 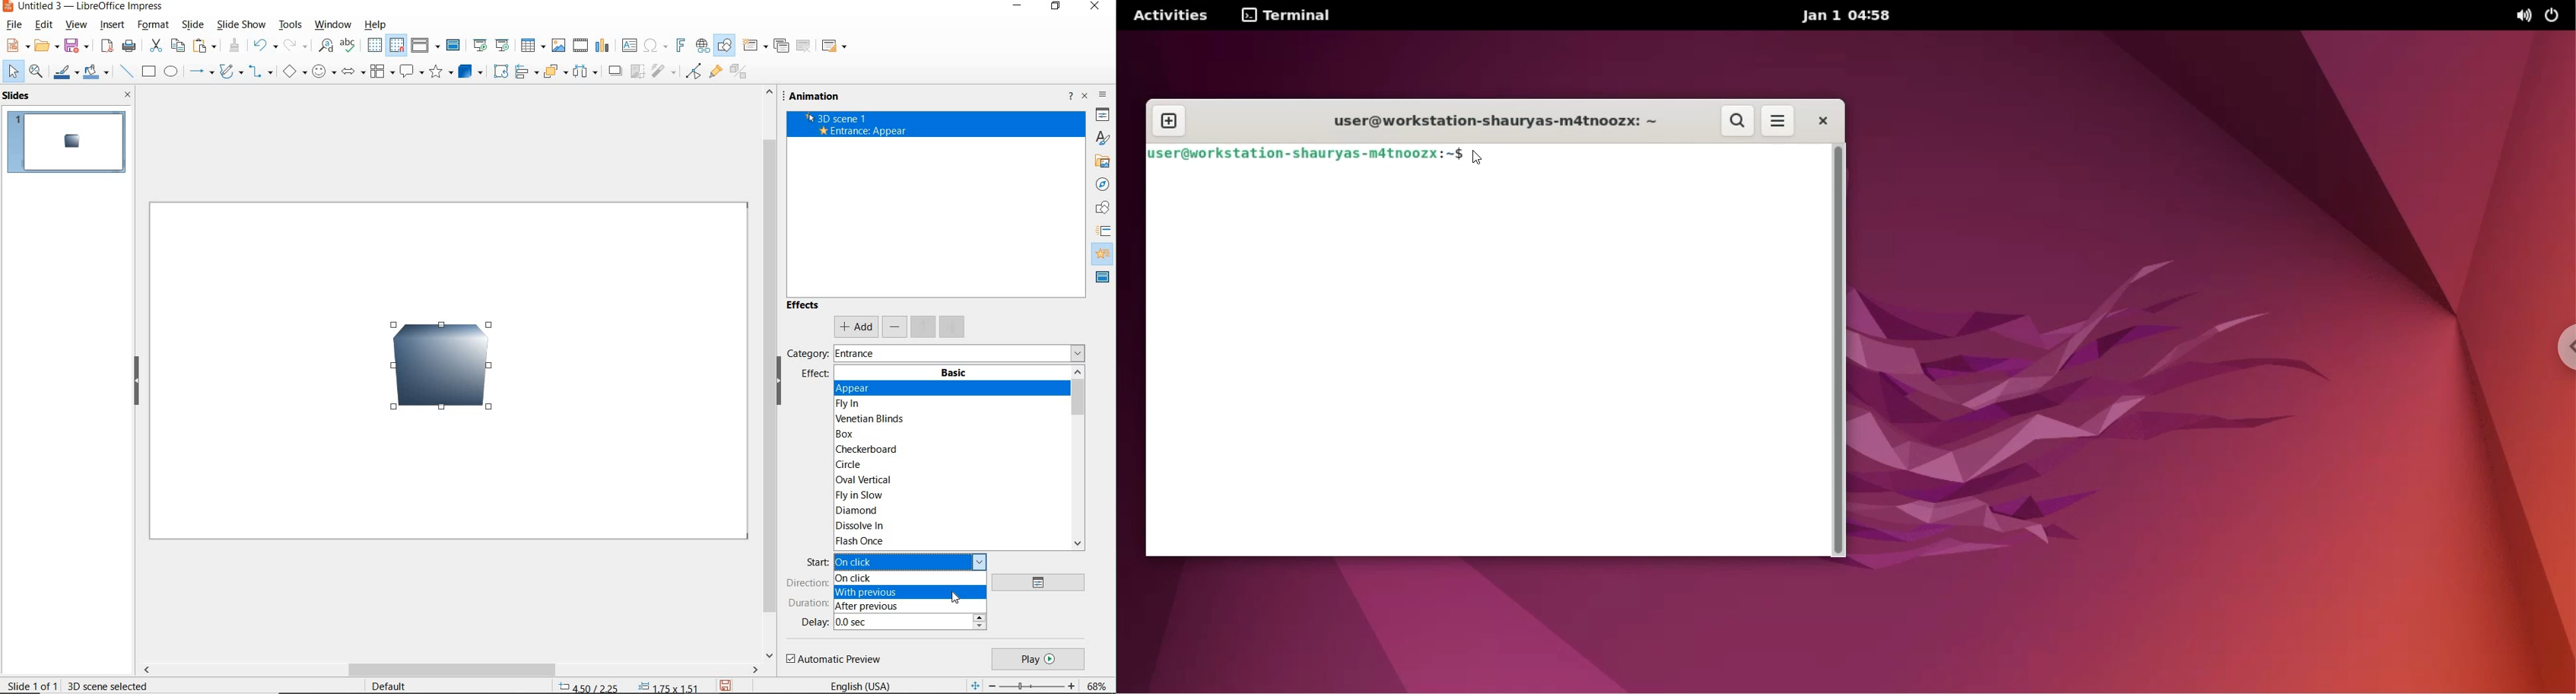 I want to click on SLIDE TRANSITION, so click(x=1104, y=231).